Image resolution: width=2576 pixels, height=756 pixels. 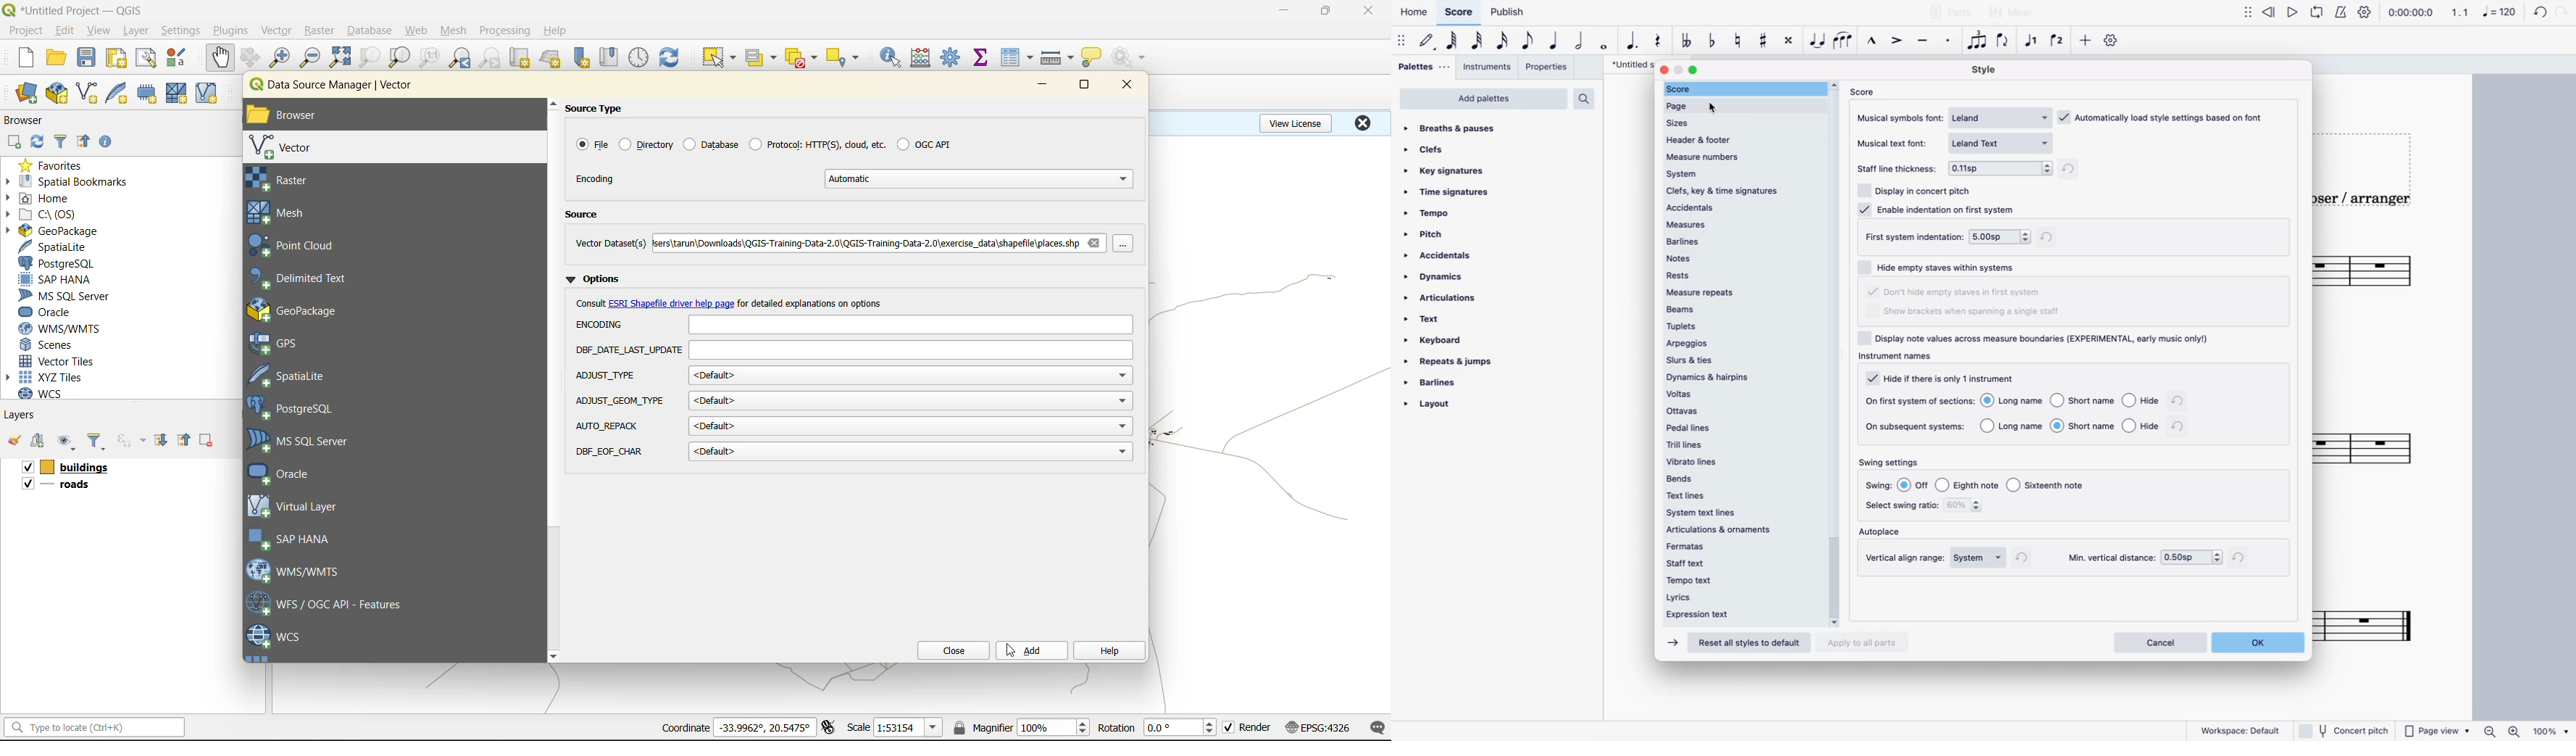 What do you see at coordinates (1697, 71) in the screenshot?
I see `maximize` at bounding box center [1697, 71].